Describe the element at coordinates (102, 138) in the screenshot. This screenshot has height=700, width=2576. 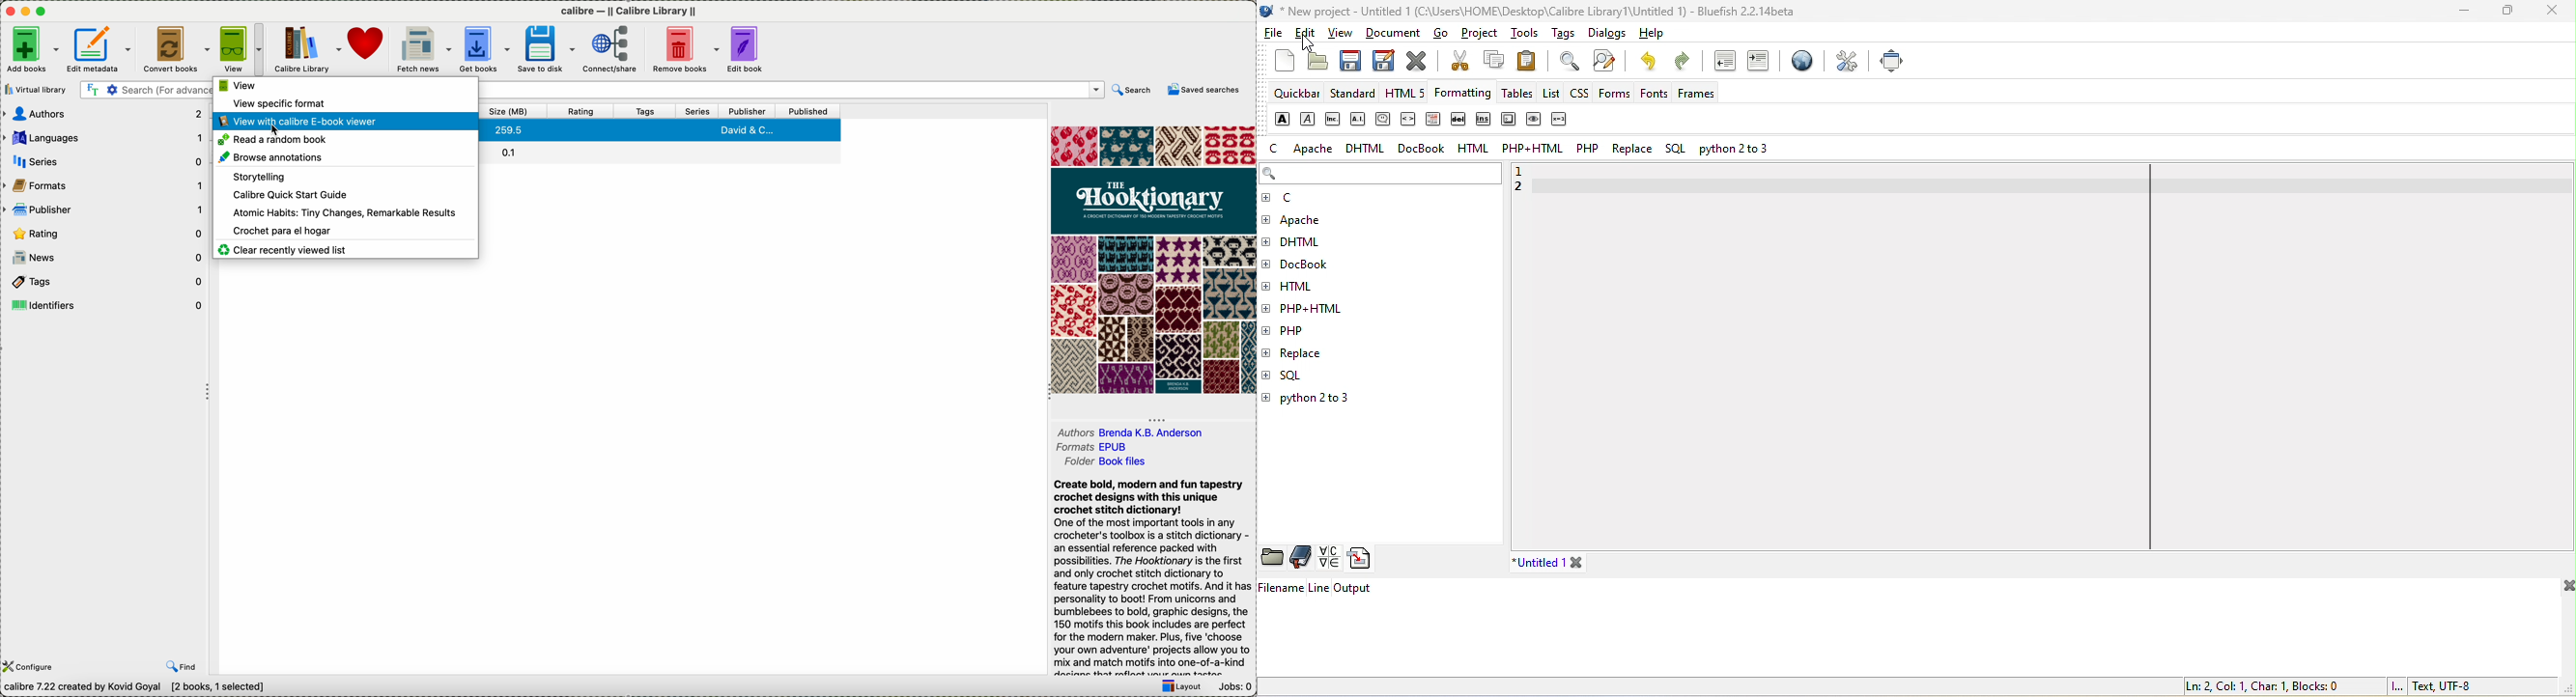
I see `languages` at that location.